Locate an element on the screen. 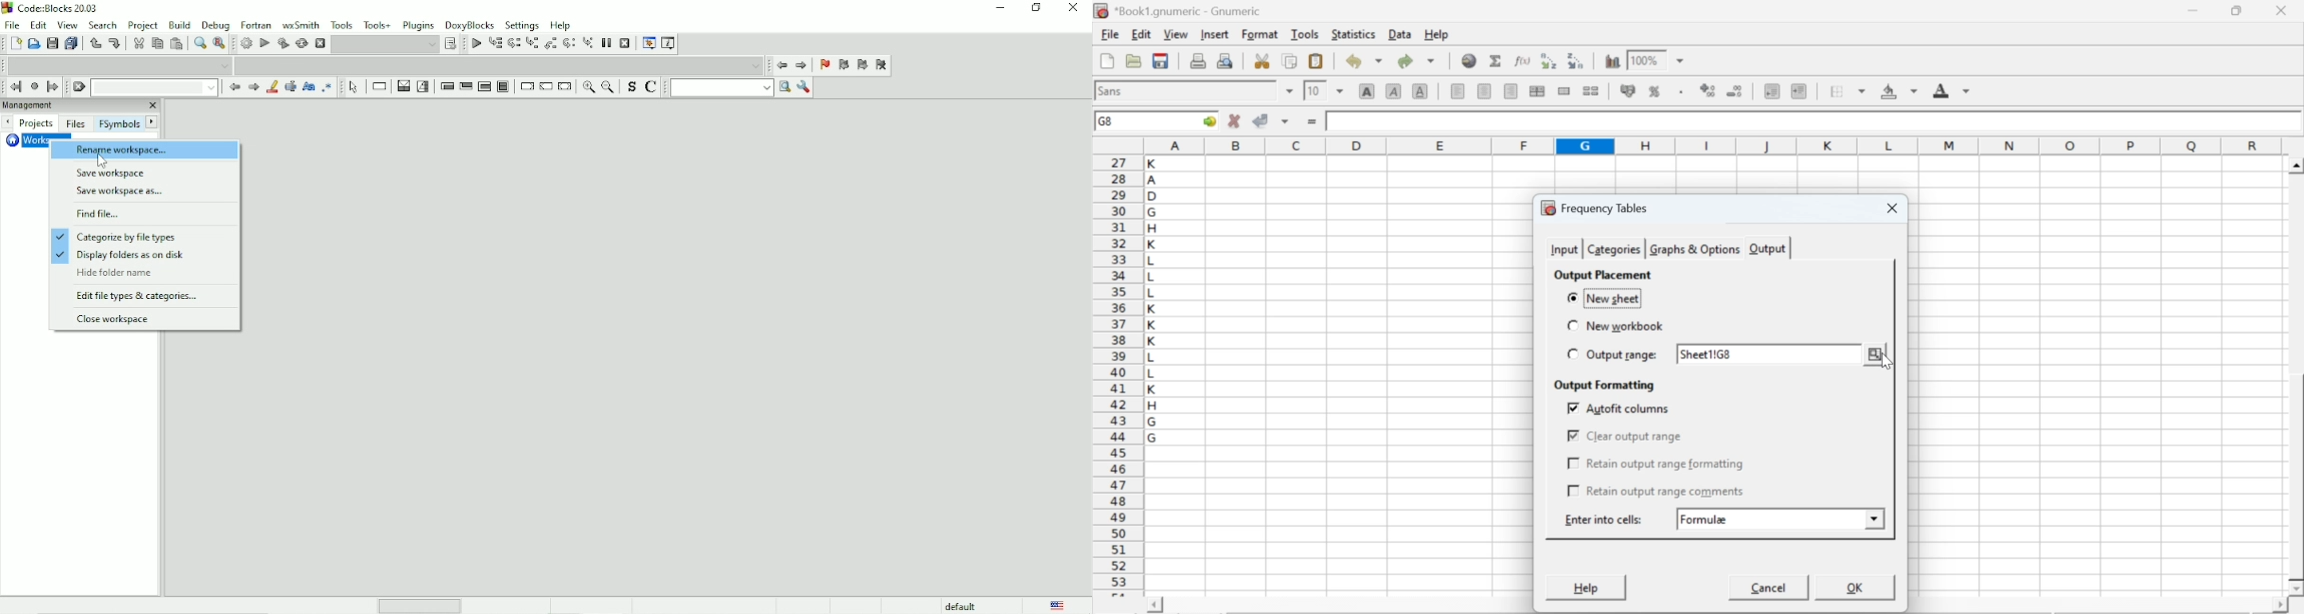 This screenshot has height=616, width=2324. Files is located at coordinates (75, 124).